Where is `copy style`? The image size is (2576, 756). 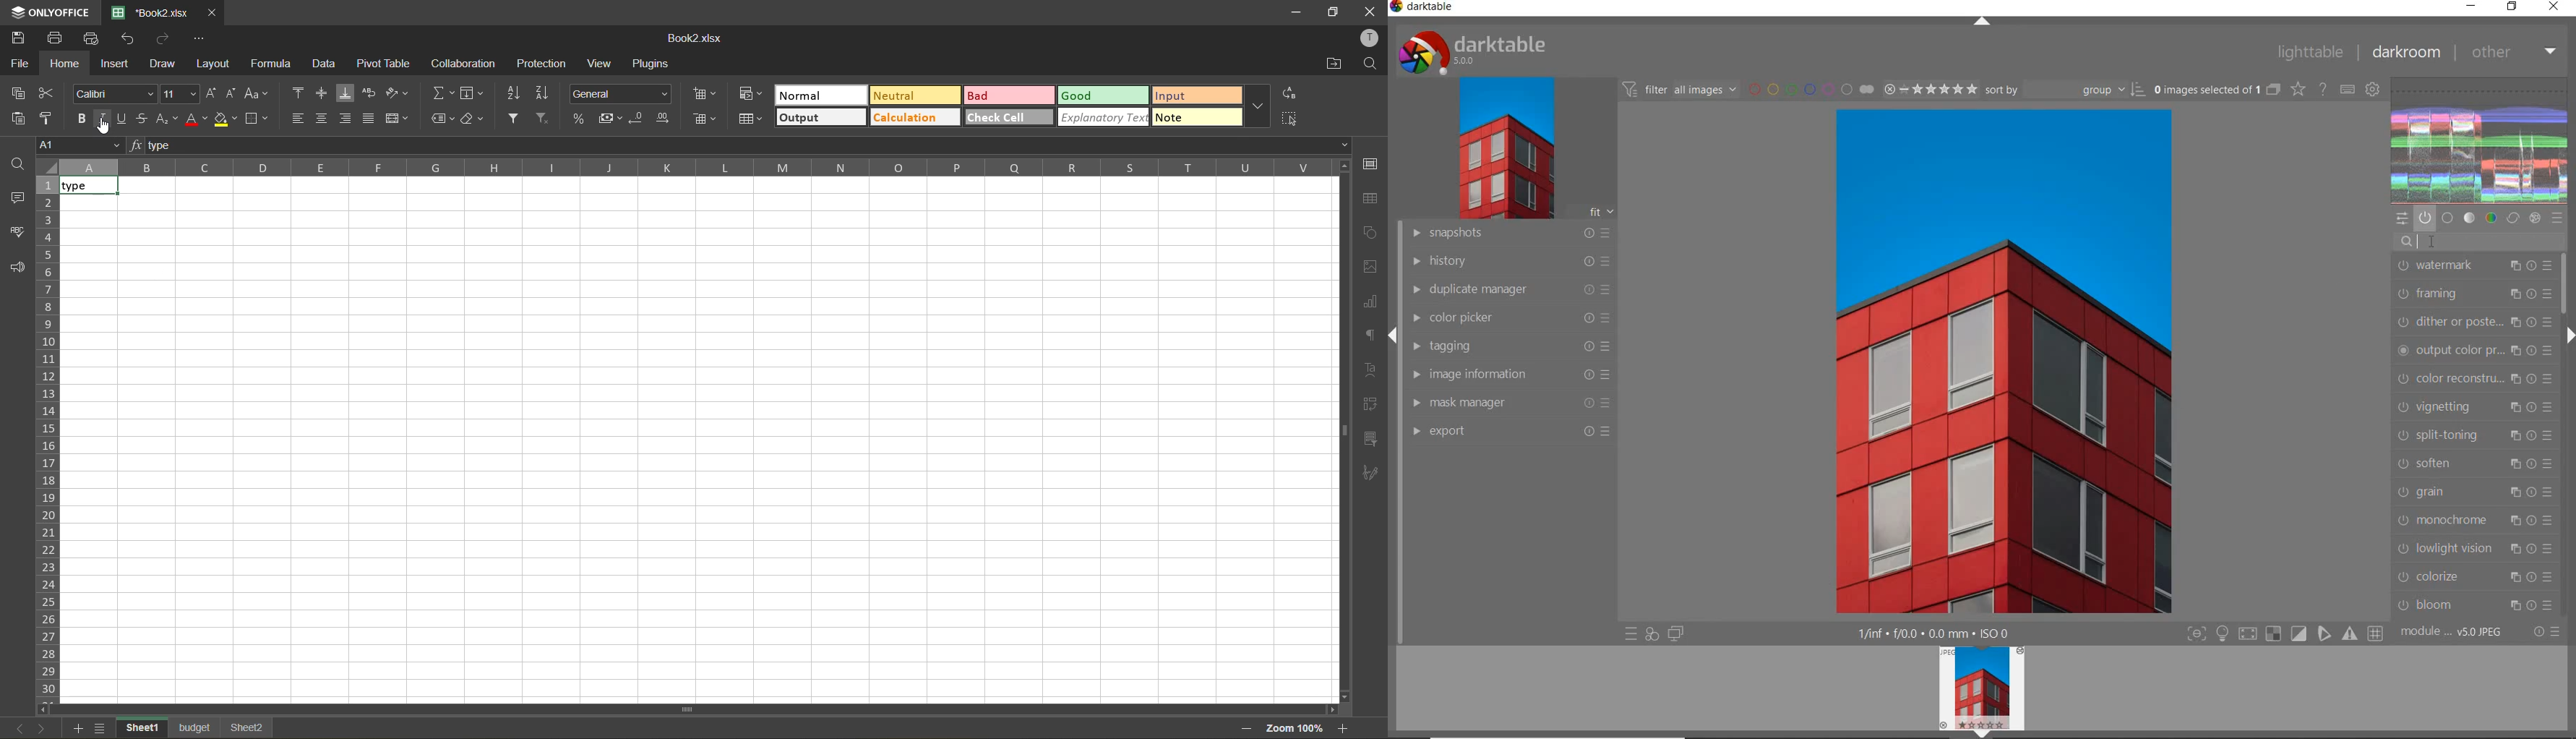 copy style is located at coordinates (48, 116).